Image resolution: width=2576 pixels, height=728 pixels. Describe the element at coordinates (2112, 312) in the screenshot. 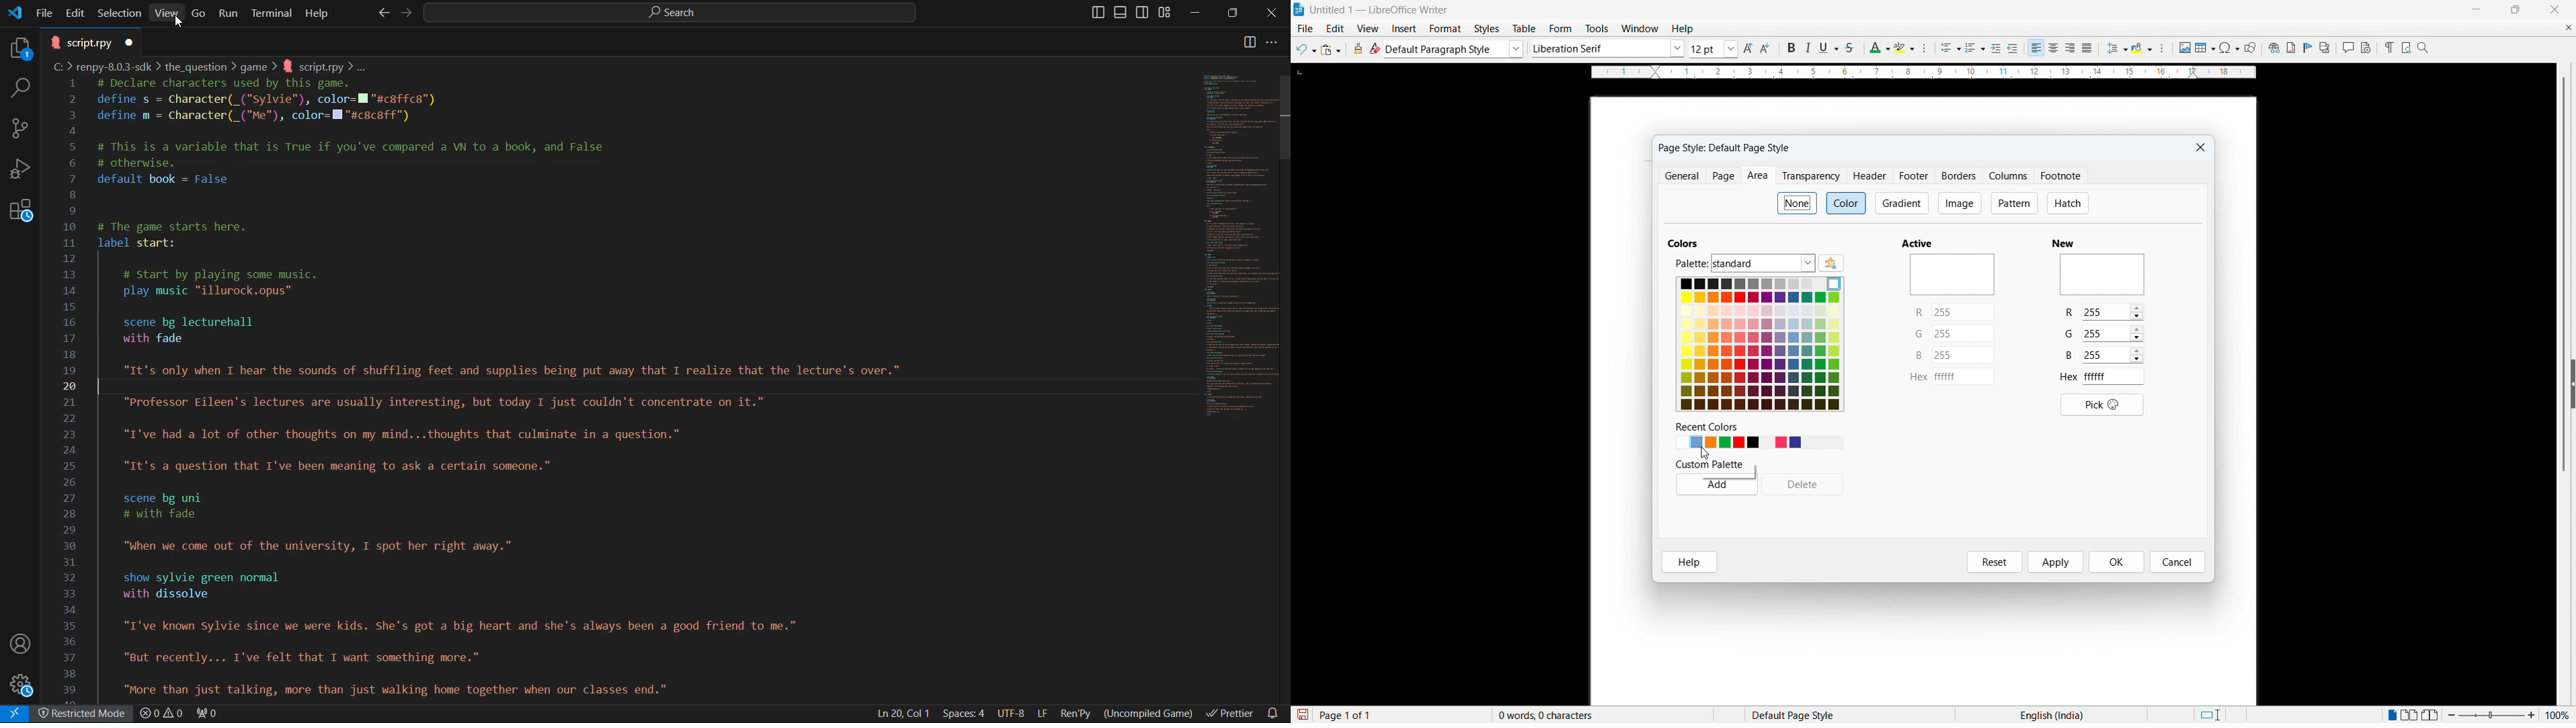

I see `set R` at that location.